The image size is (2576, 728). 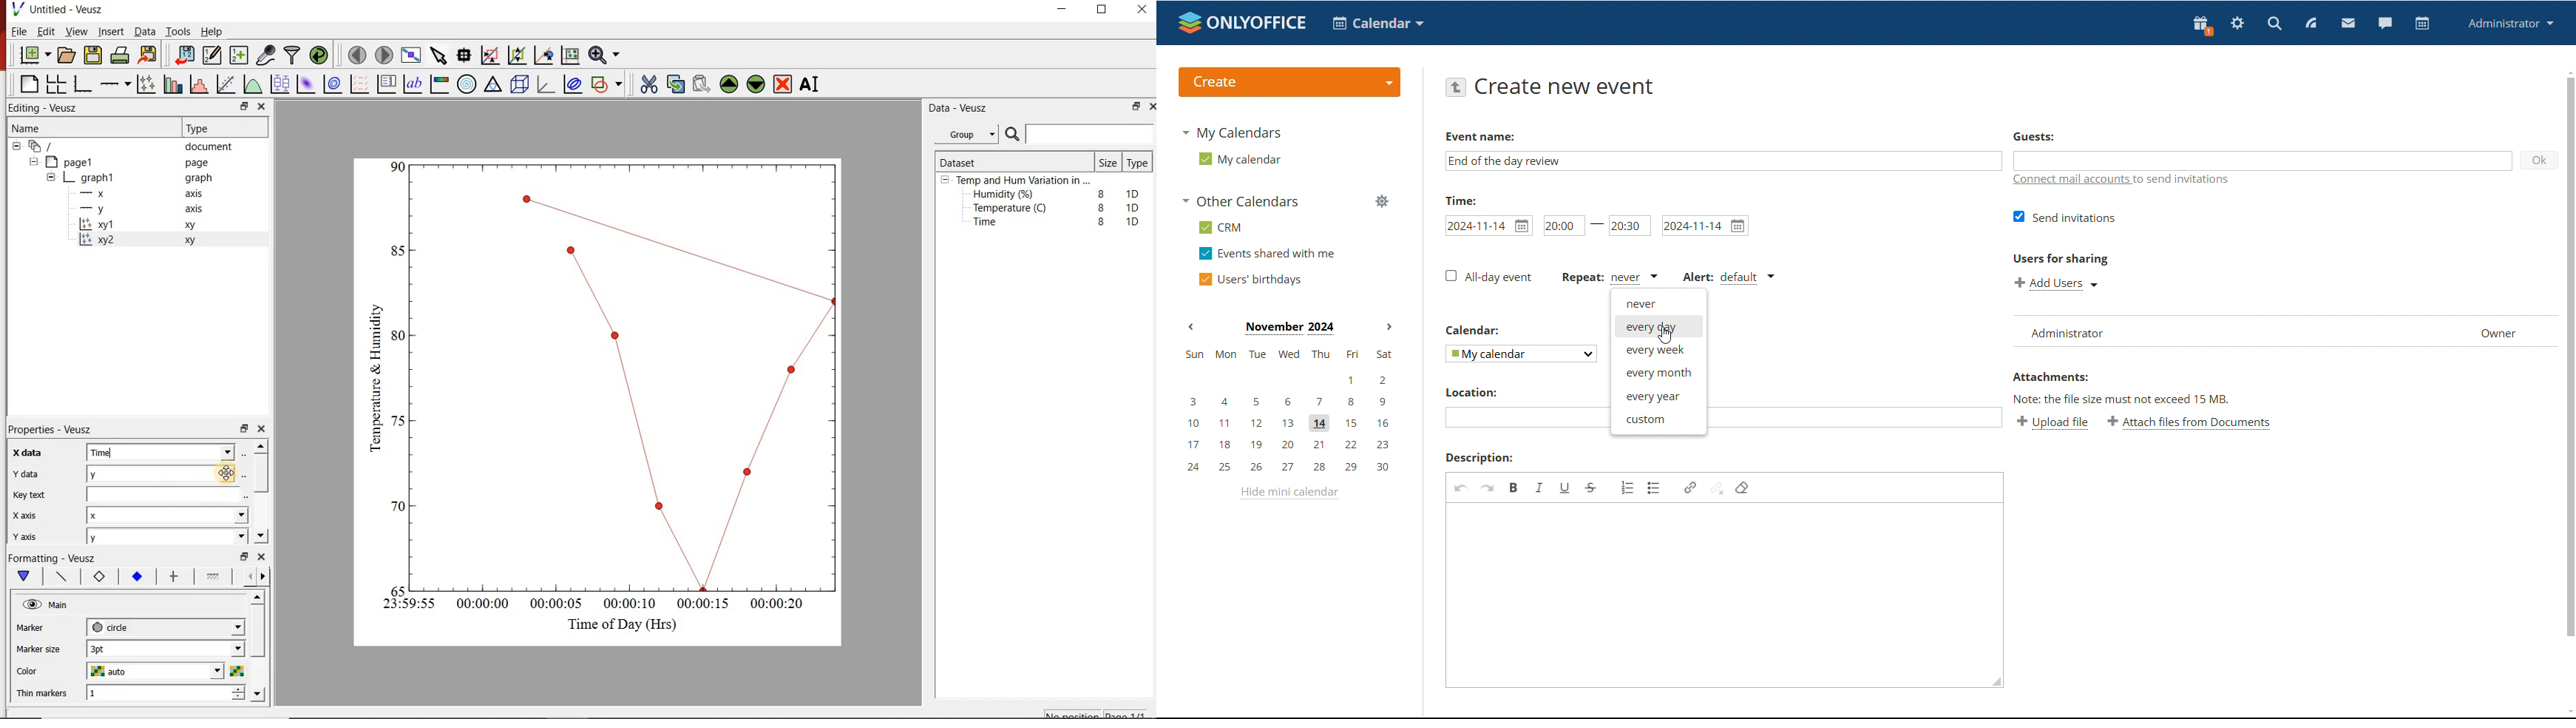 What do you see at coordinates (174, 576) in the screenshot?
I see `error bar line` at bounding box center [174, 576].